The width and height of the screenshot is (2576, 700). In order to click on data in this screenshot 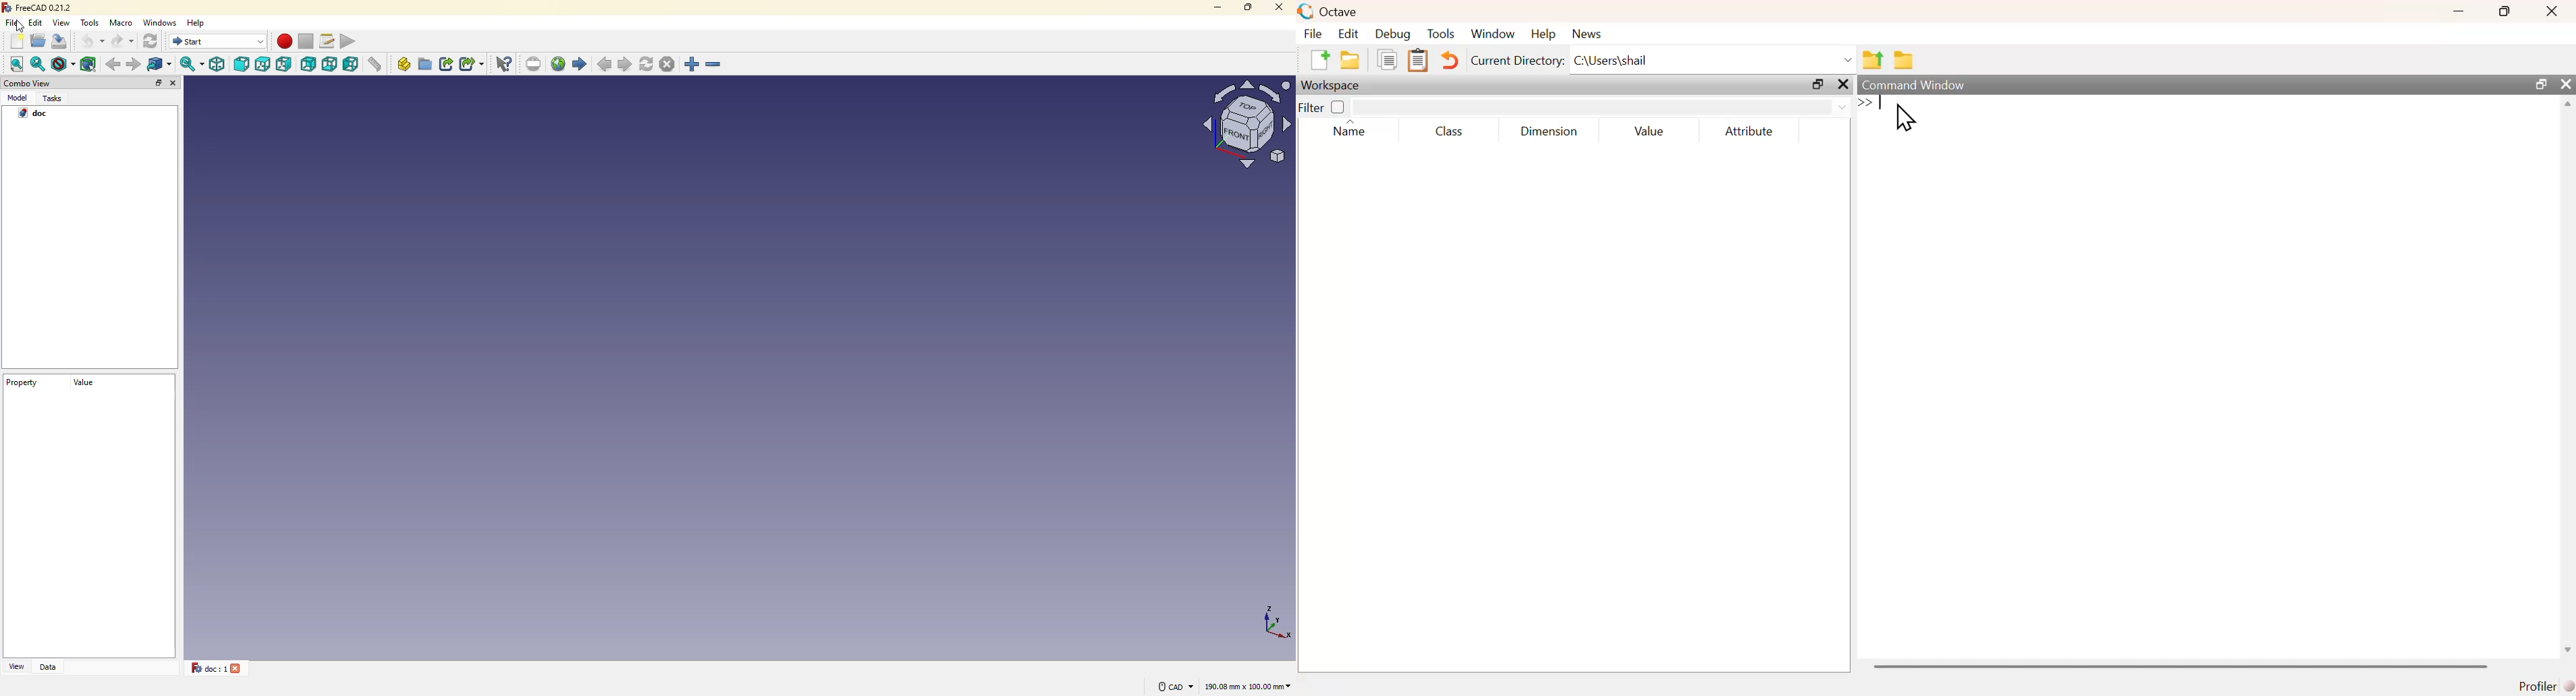, I will do `click(49, 667)`.